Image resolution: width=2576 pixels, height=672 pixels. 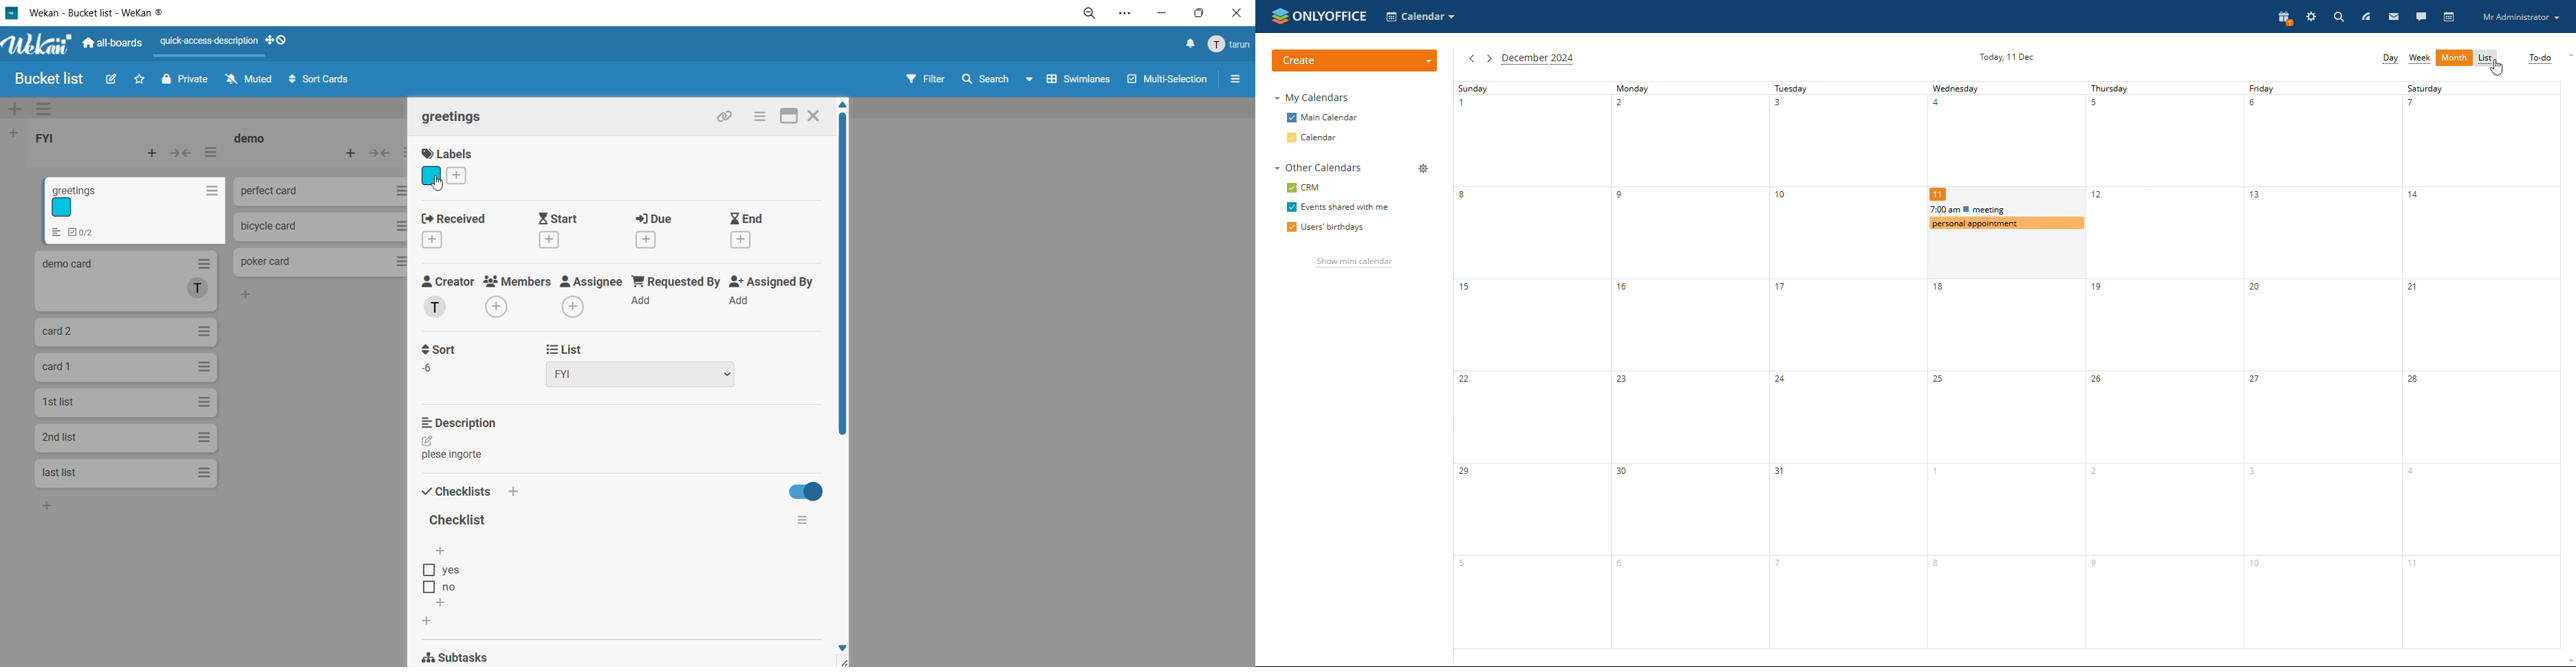 What do you see at coordinates (803, 521) in the screenshot?
I see `checklist actions` at bounding box center [803, 521].